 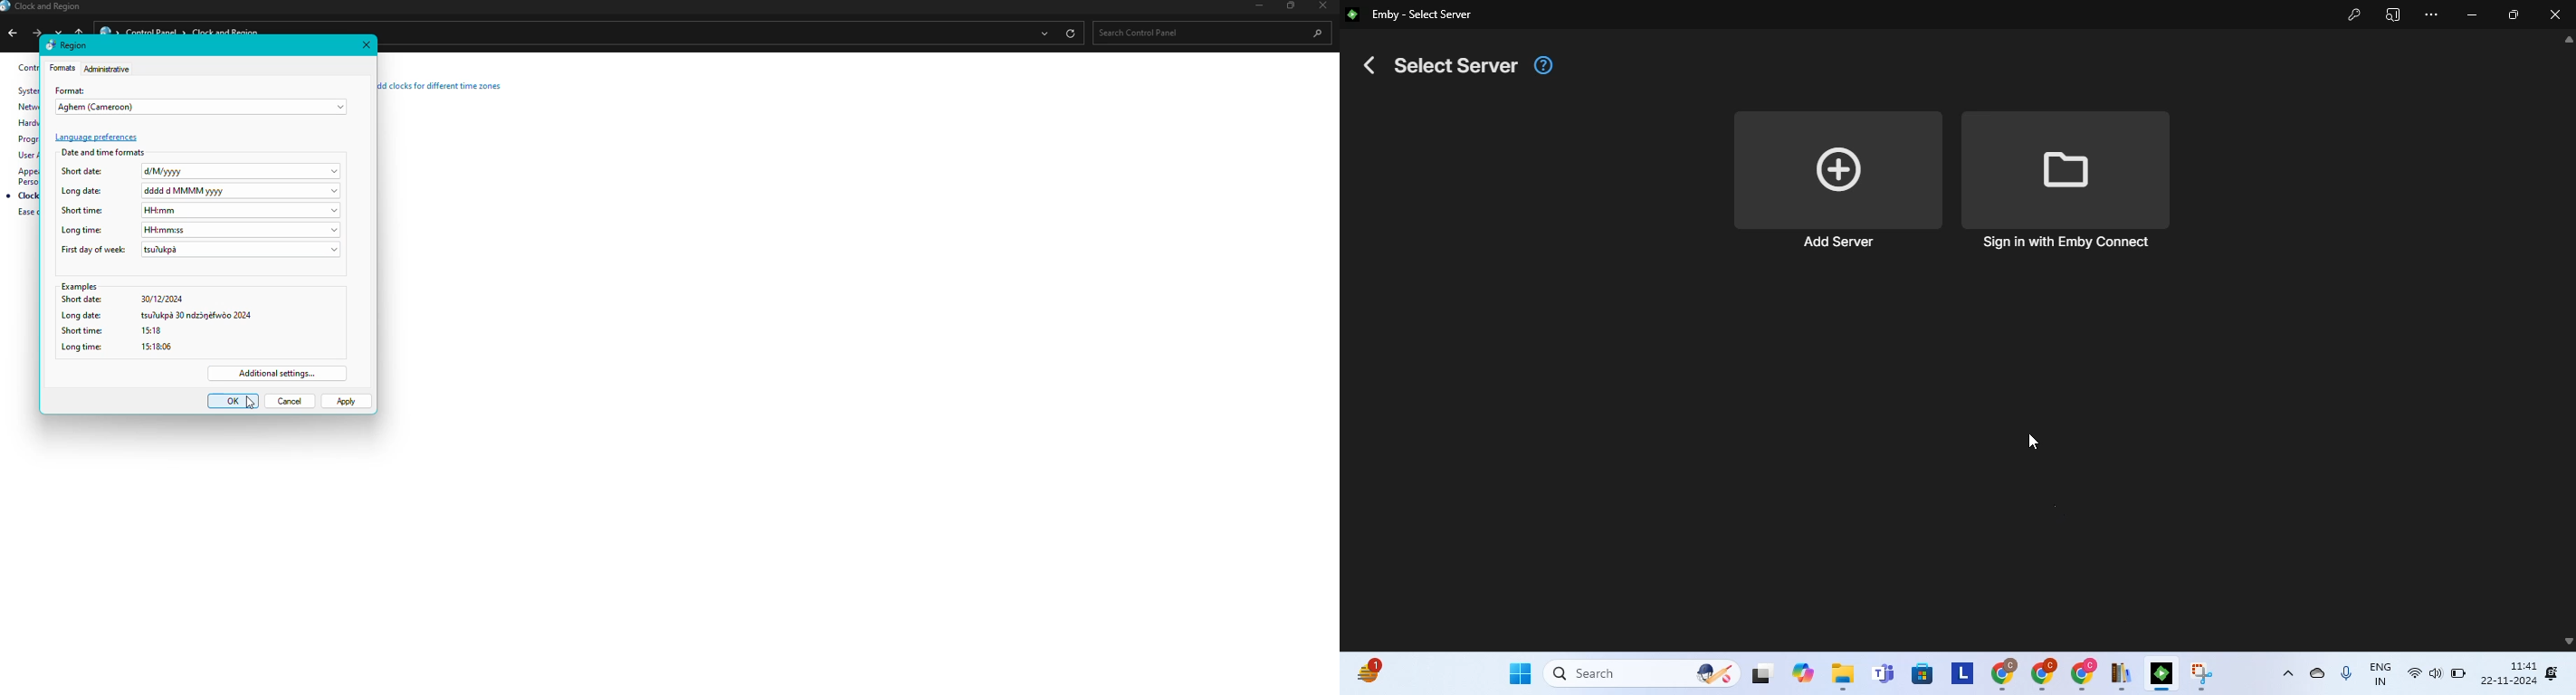 I want to click on short date, so click(x=200, y=301).